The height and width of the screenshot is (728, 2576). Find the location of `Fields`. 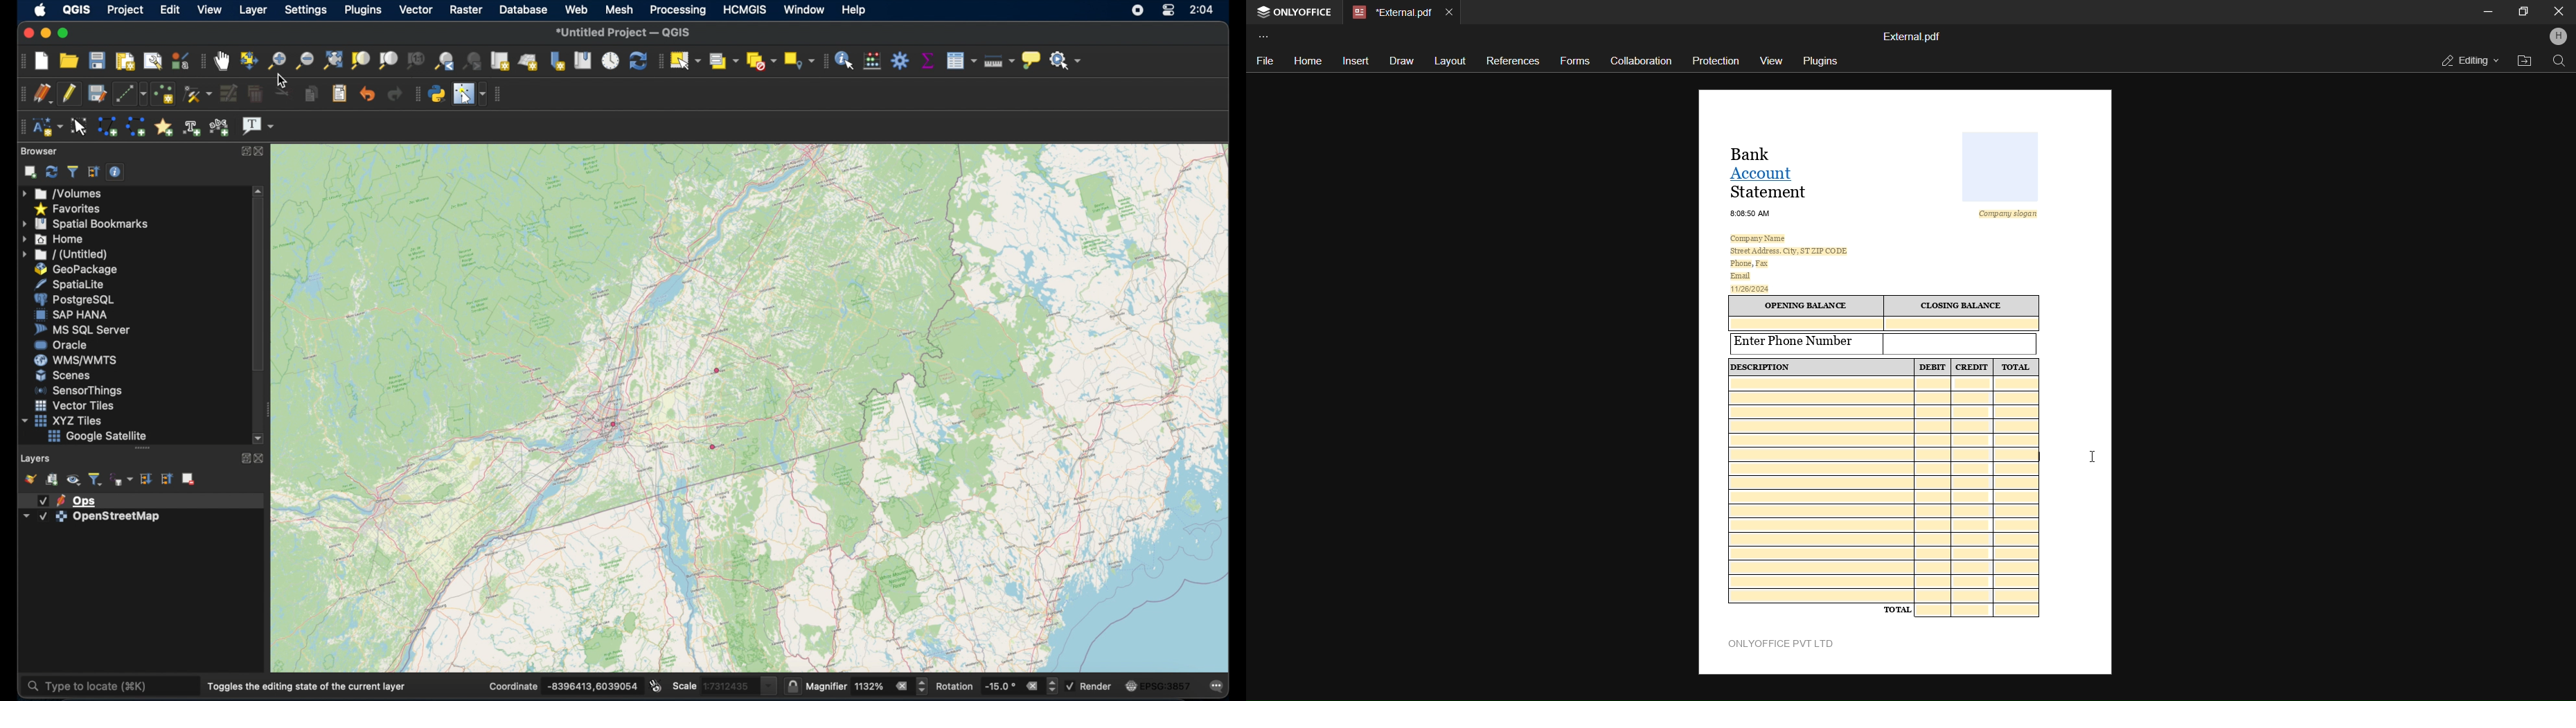

Fields is located at coordinates (1979, 610).